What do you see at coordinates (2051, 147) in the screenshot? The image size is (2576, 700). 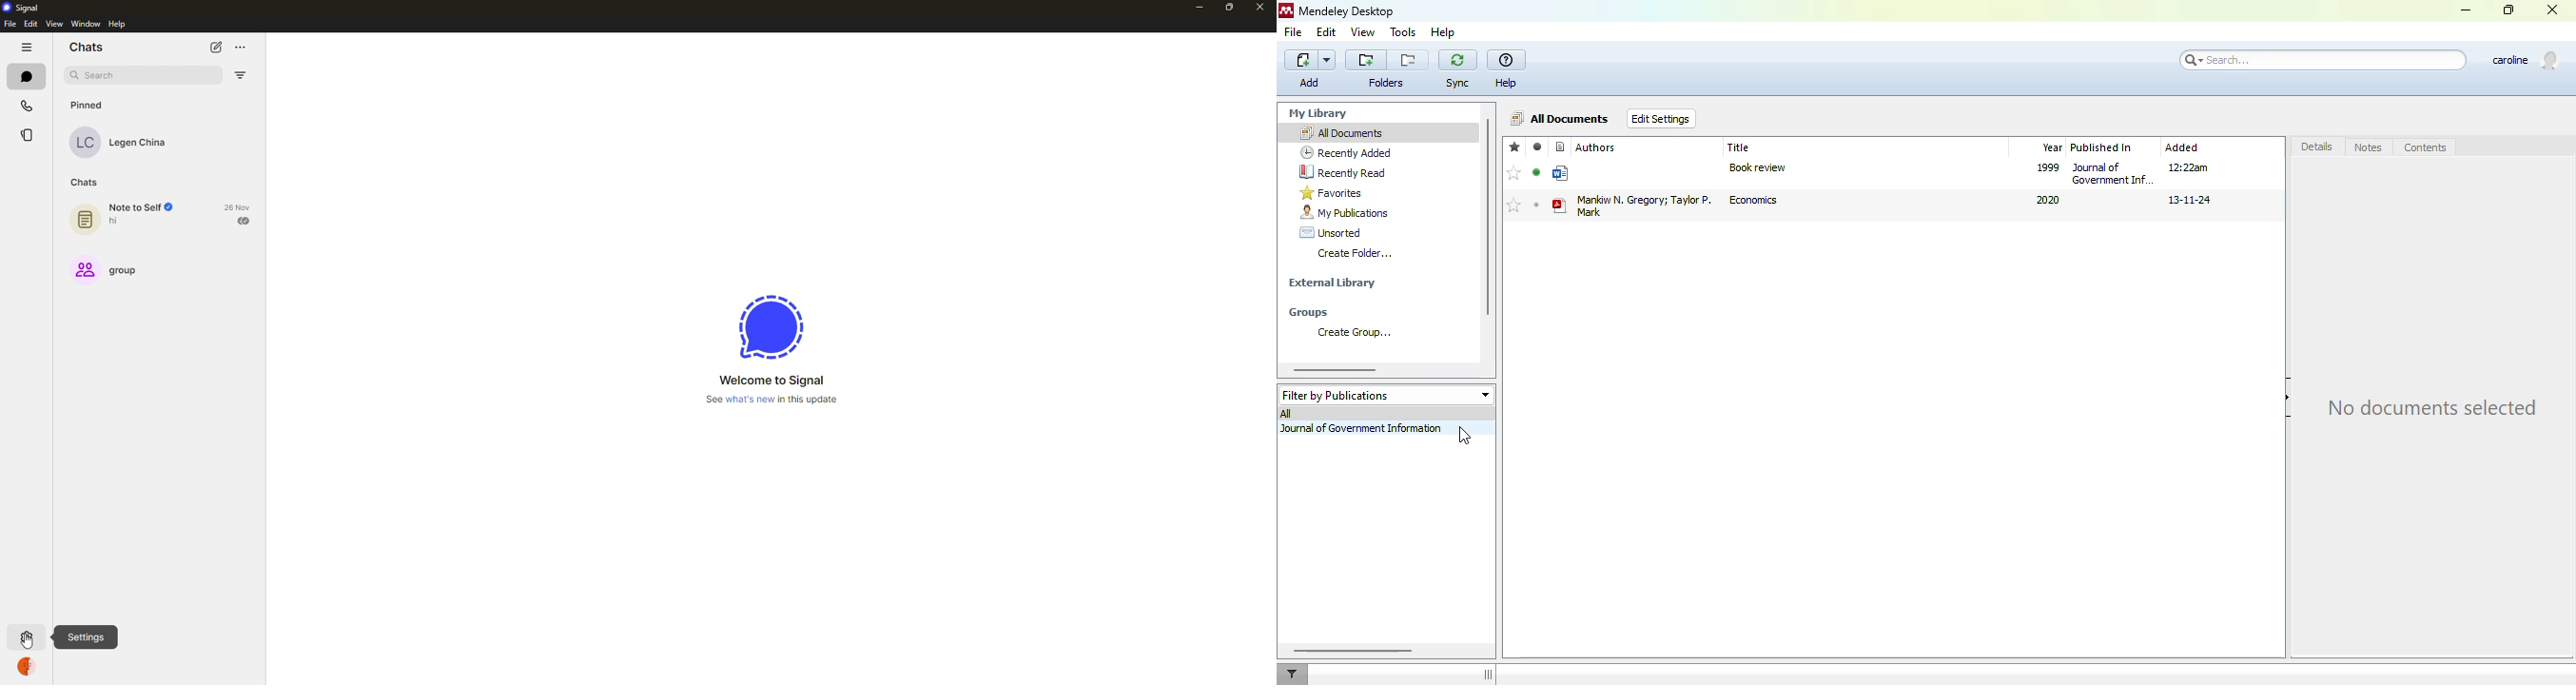 I see `year` at bounding box center [2051, 147].